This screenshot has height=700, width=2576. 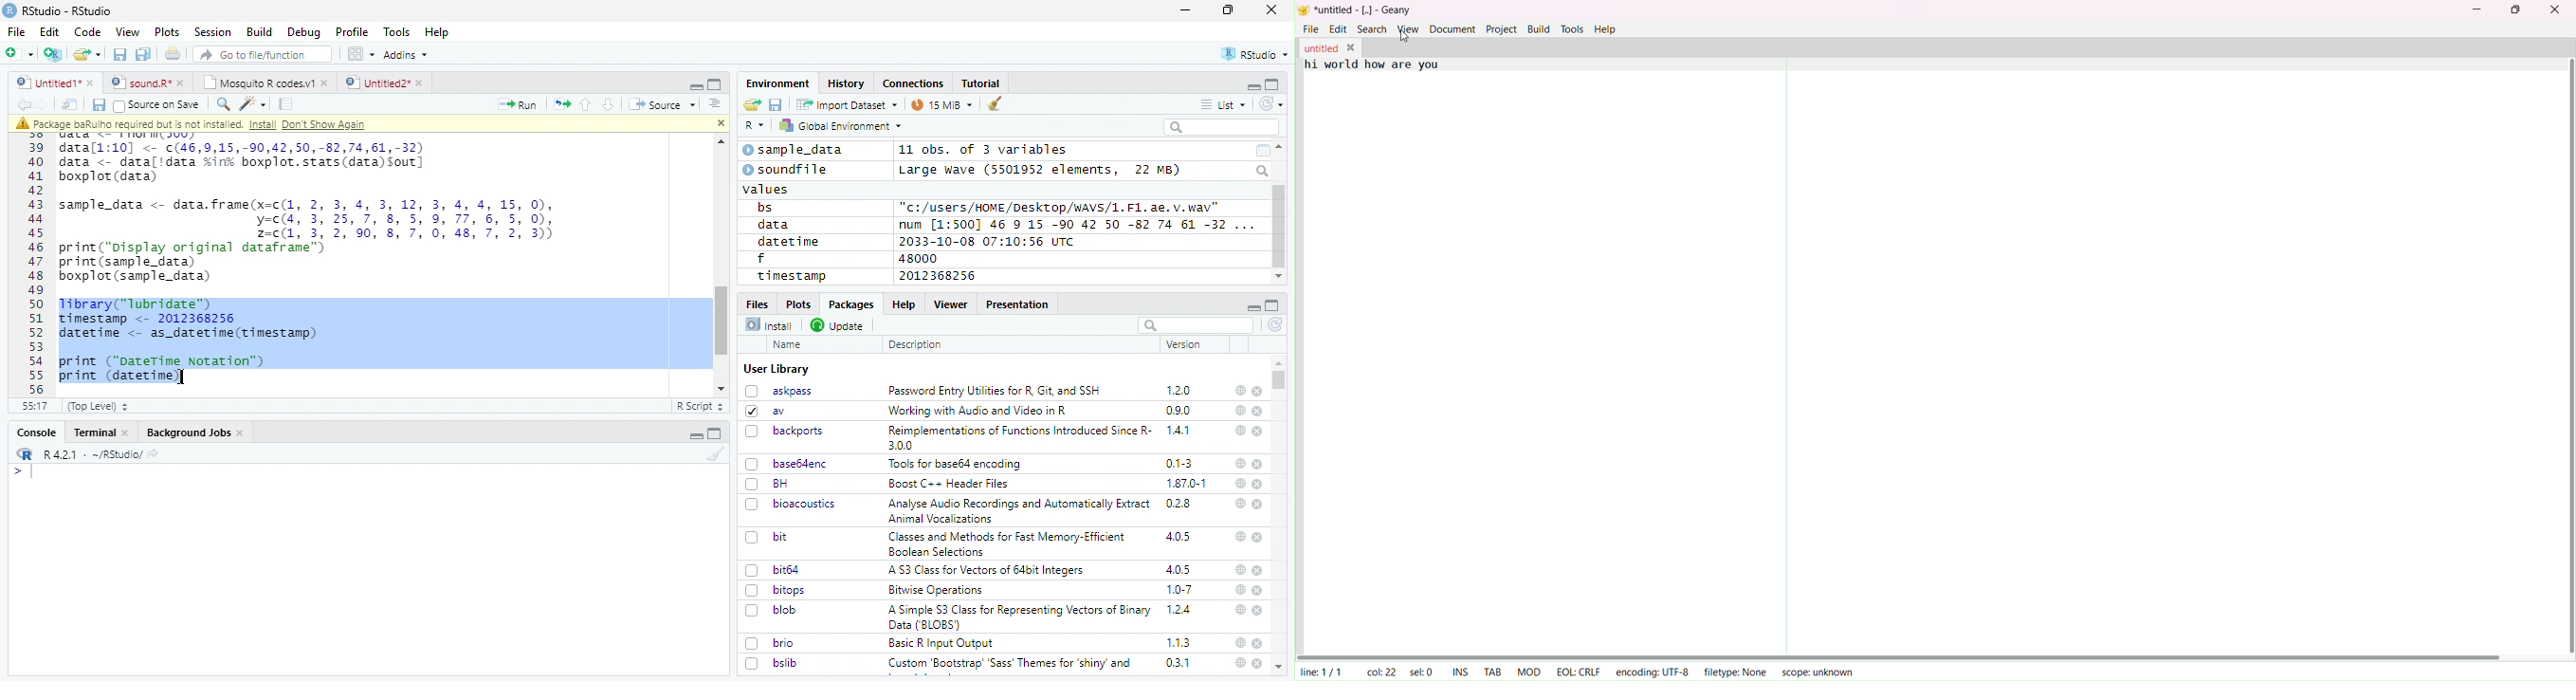 What do you see at coordinates (698, 433) in the screenshot?
I see `minimize` at bounding box center [698, 433].